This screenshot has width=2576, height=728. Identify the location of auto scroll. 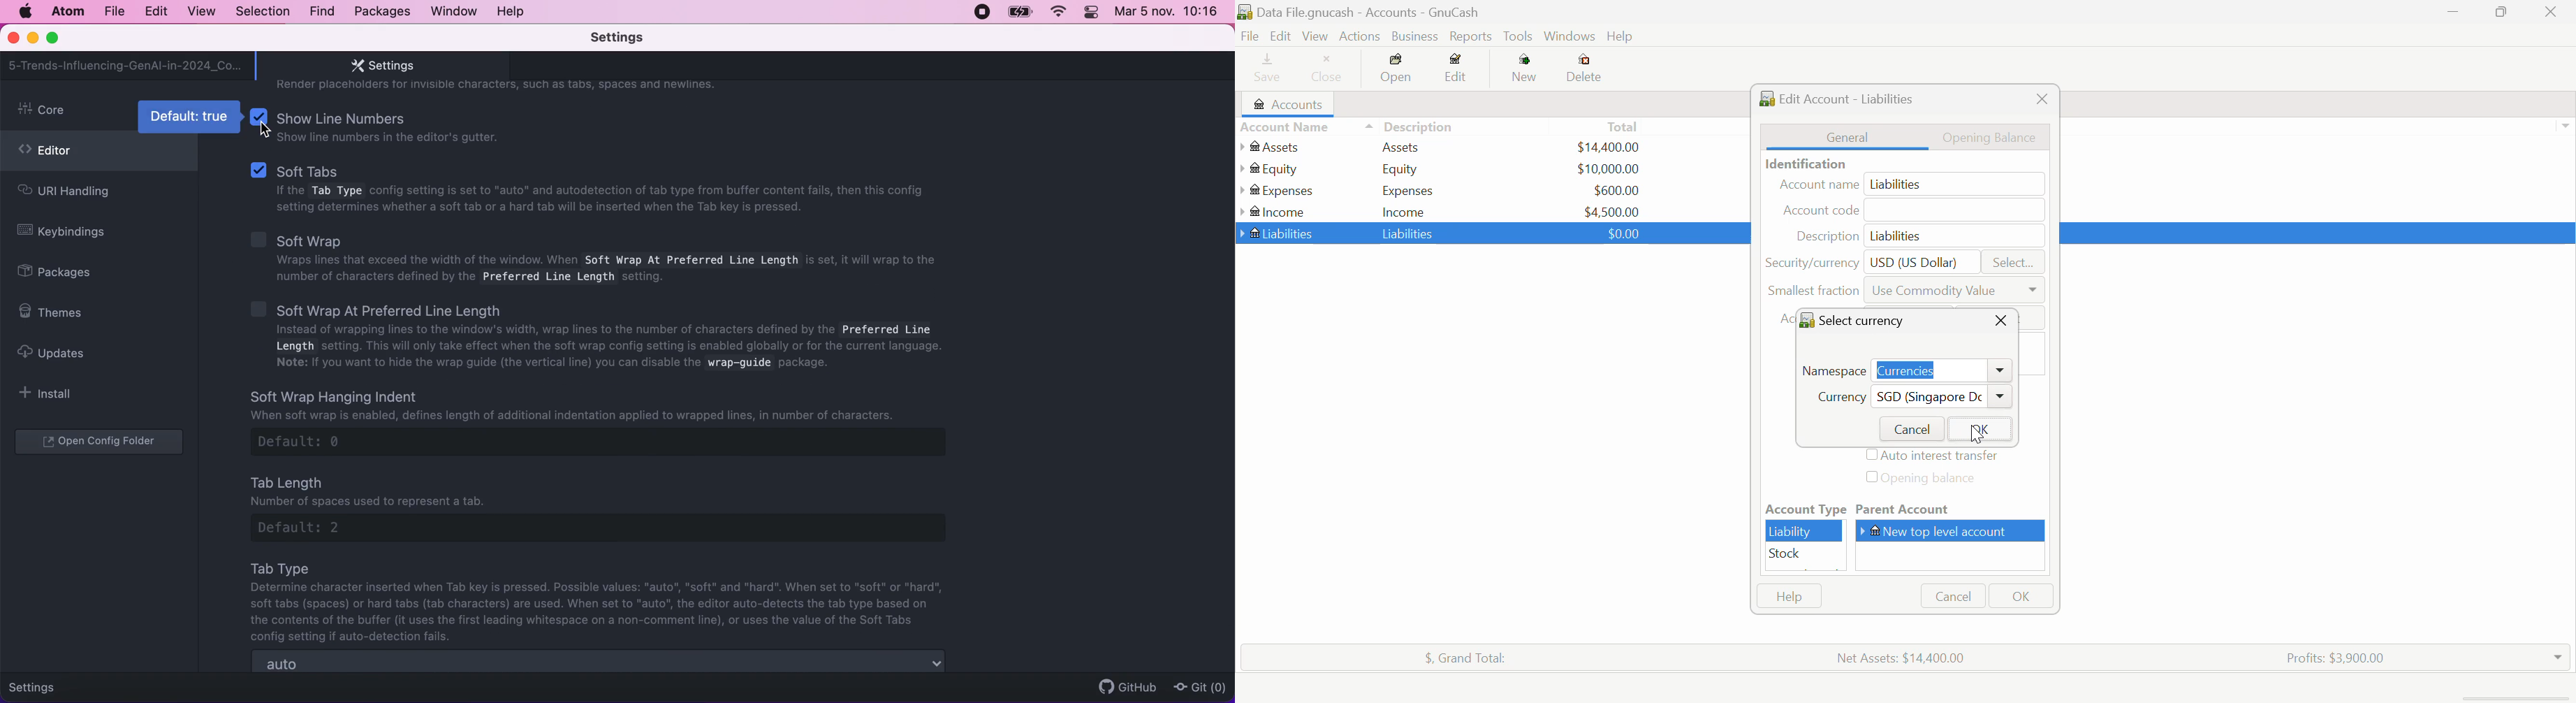
(600, 662).